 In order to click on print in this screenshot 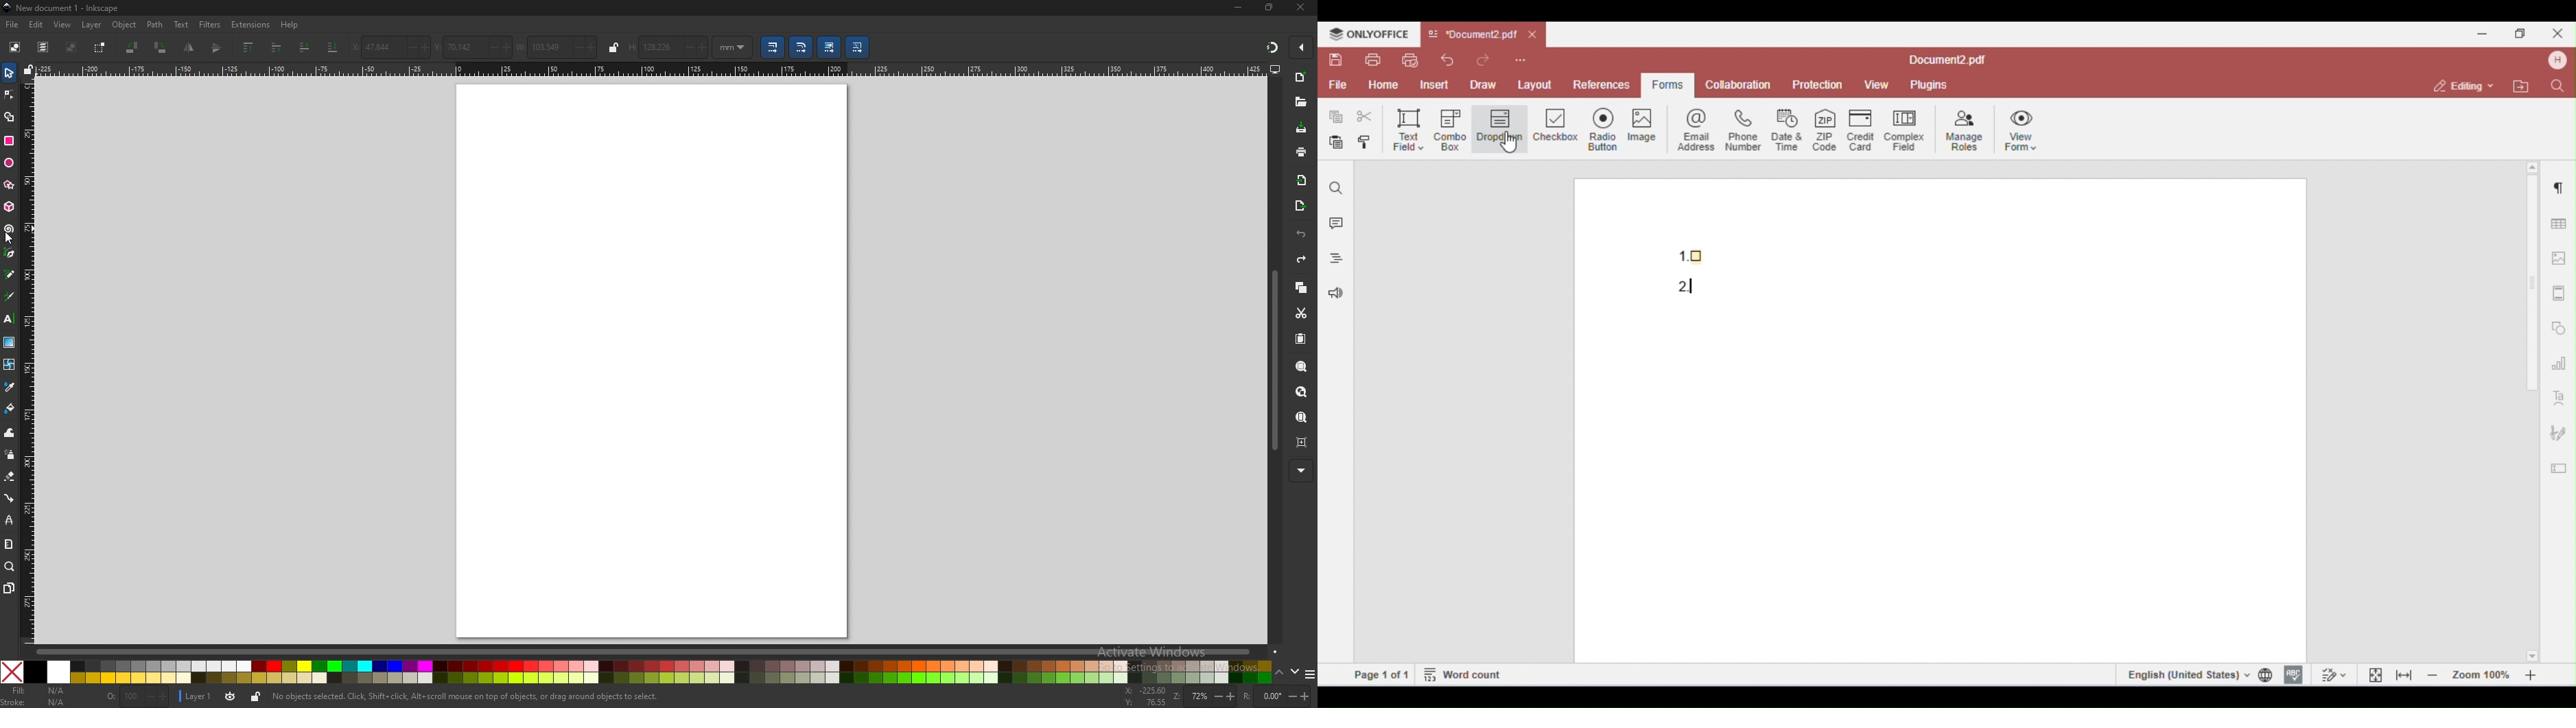, I will do `click(1300, 152)`.